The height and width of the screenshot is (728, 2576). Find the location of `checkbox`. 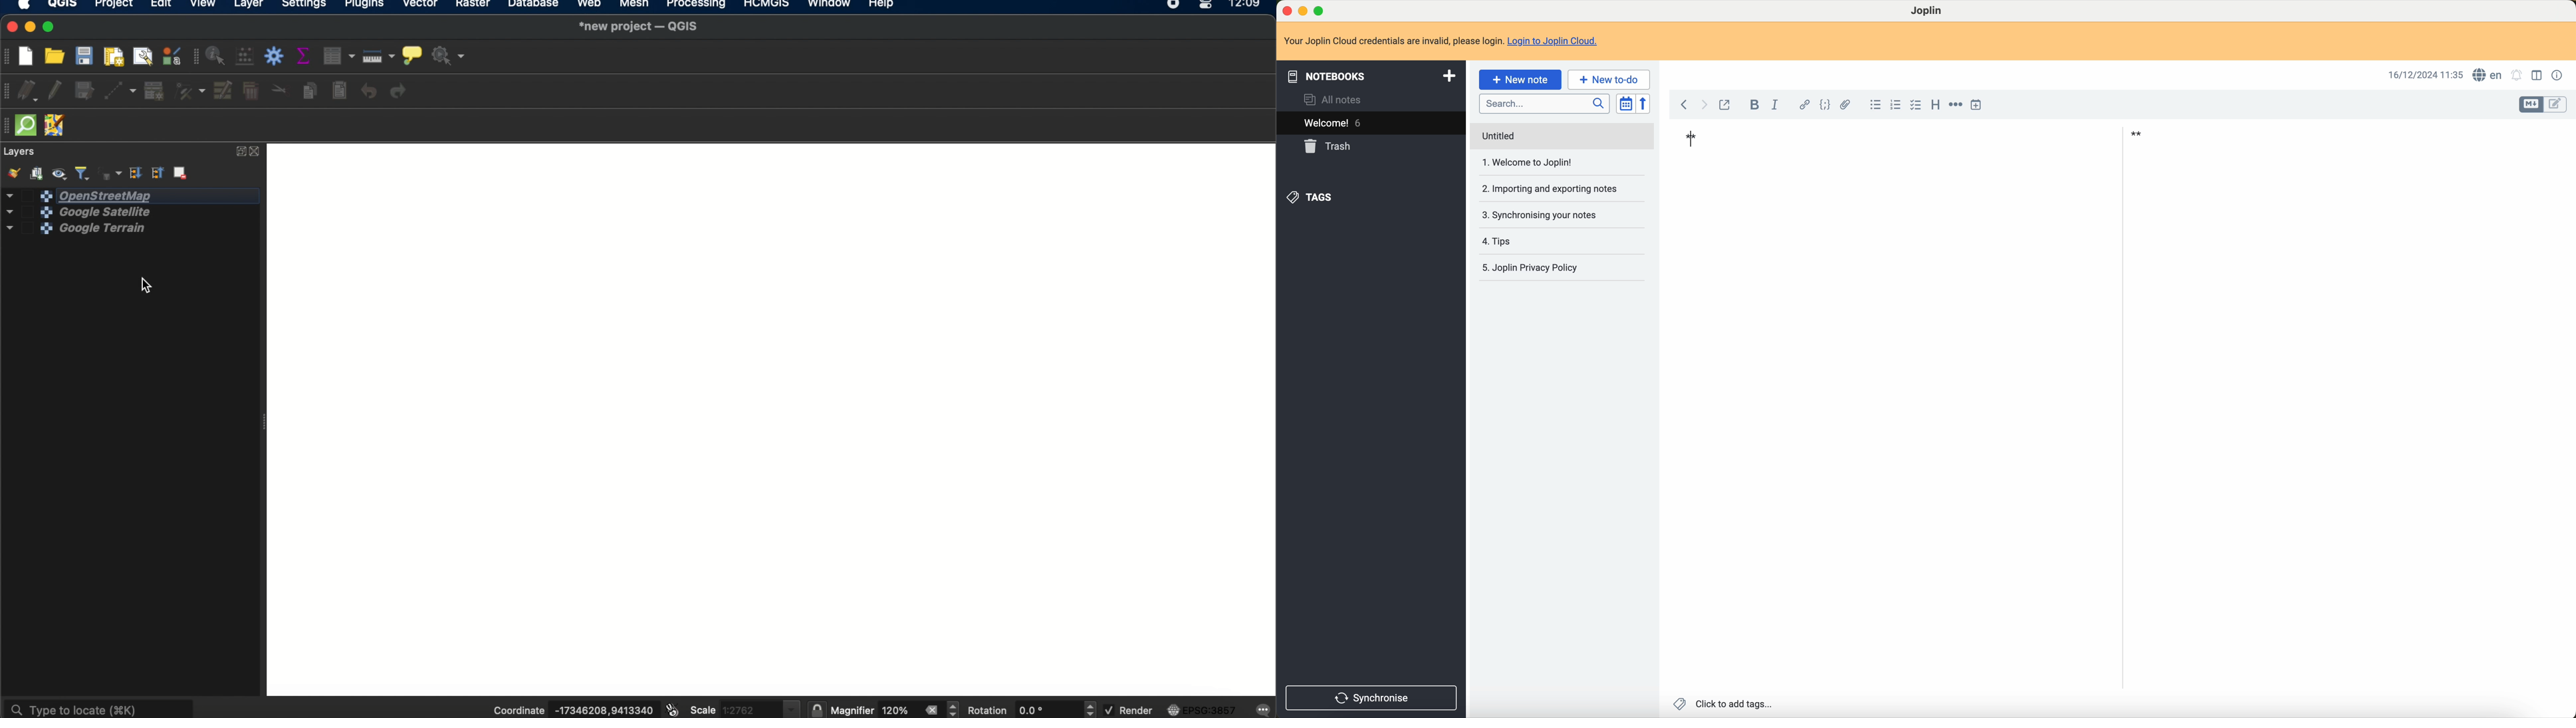

checkbox is located at coordinates (1915, 106).